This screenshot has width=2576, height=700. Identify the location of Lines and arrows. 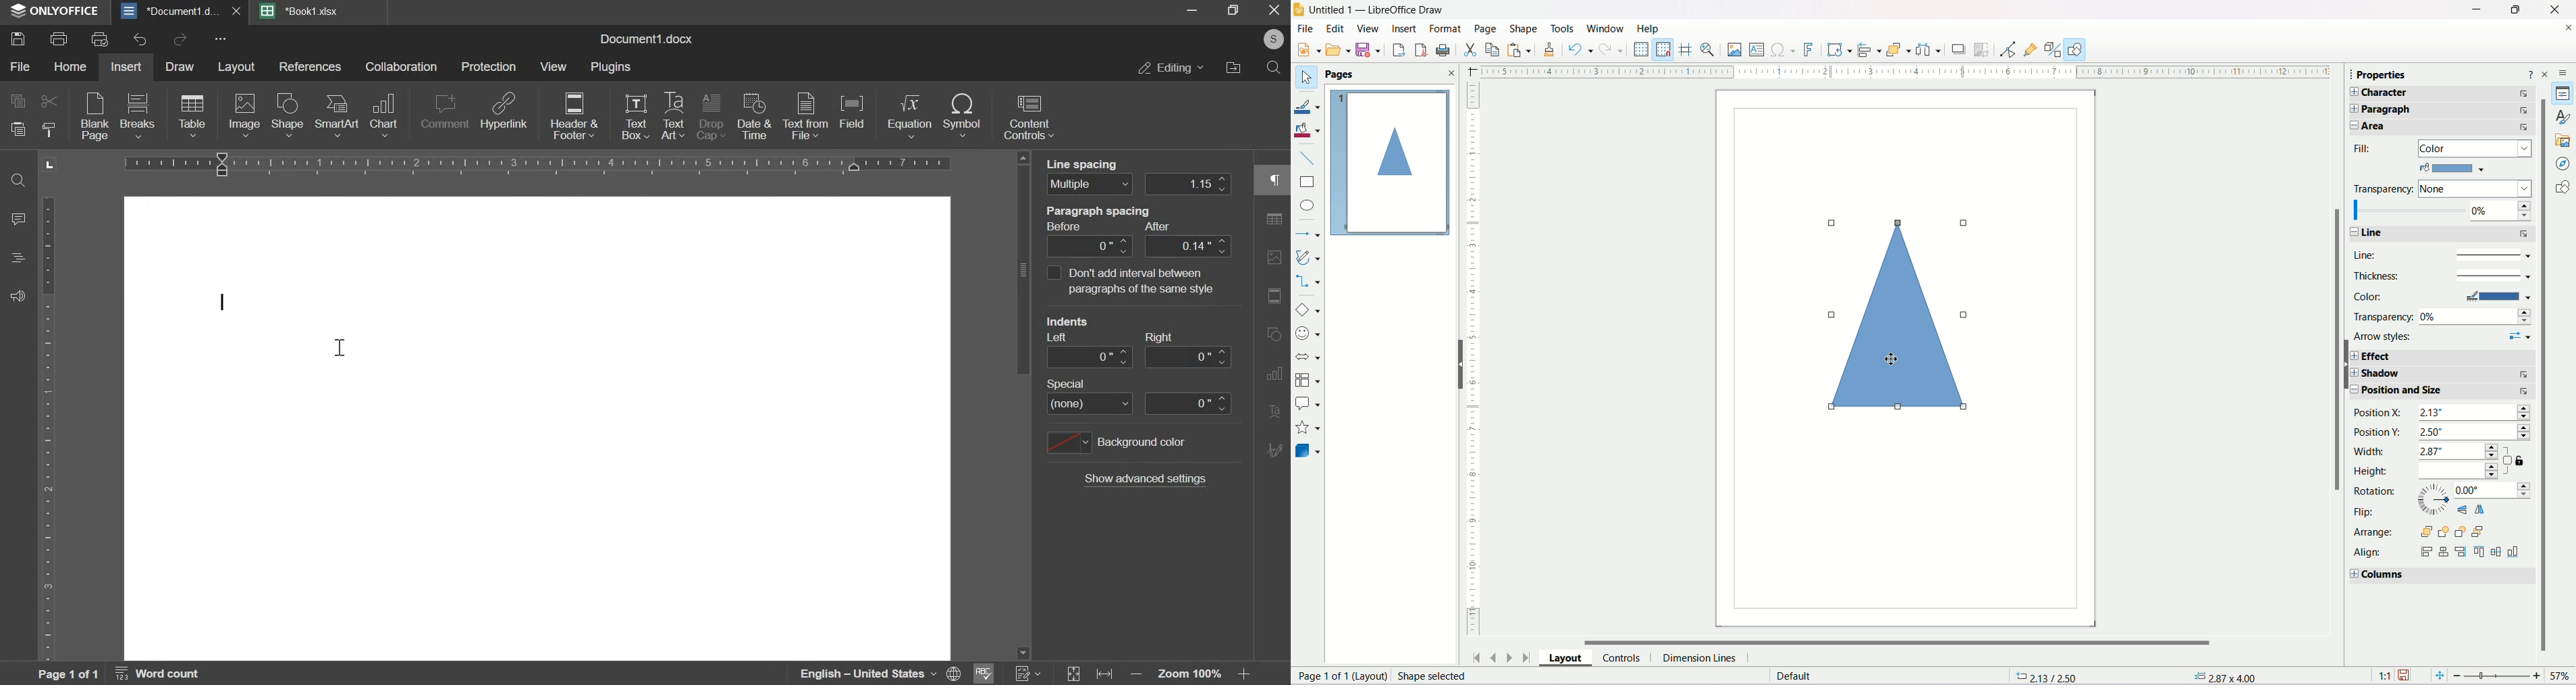
(1308, 232).